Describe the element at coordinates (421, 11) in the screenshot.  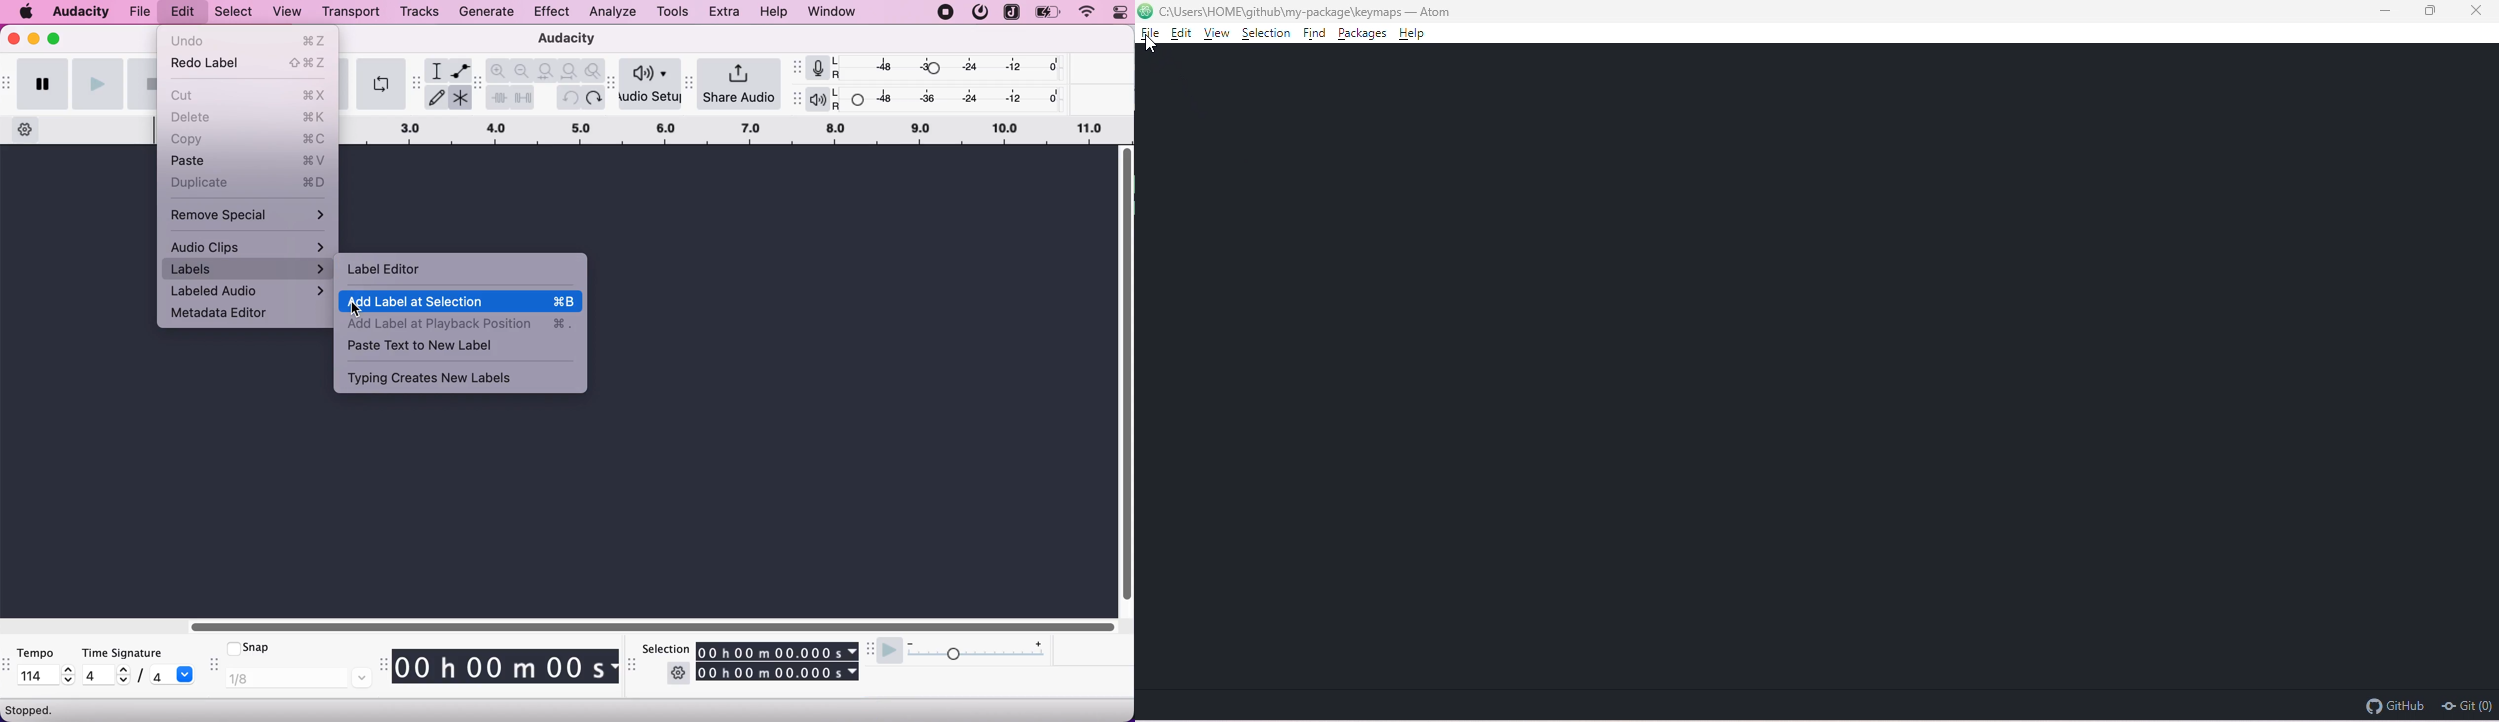
I see `tracks` at that location.